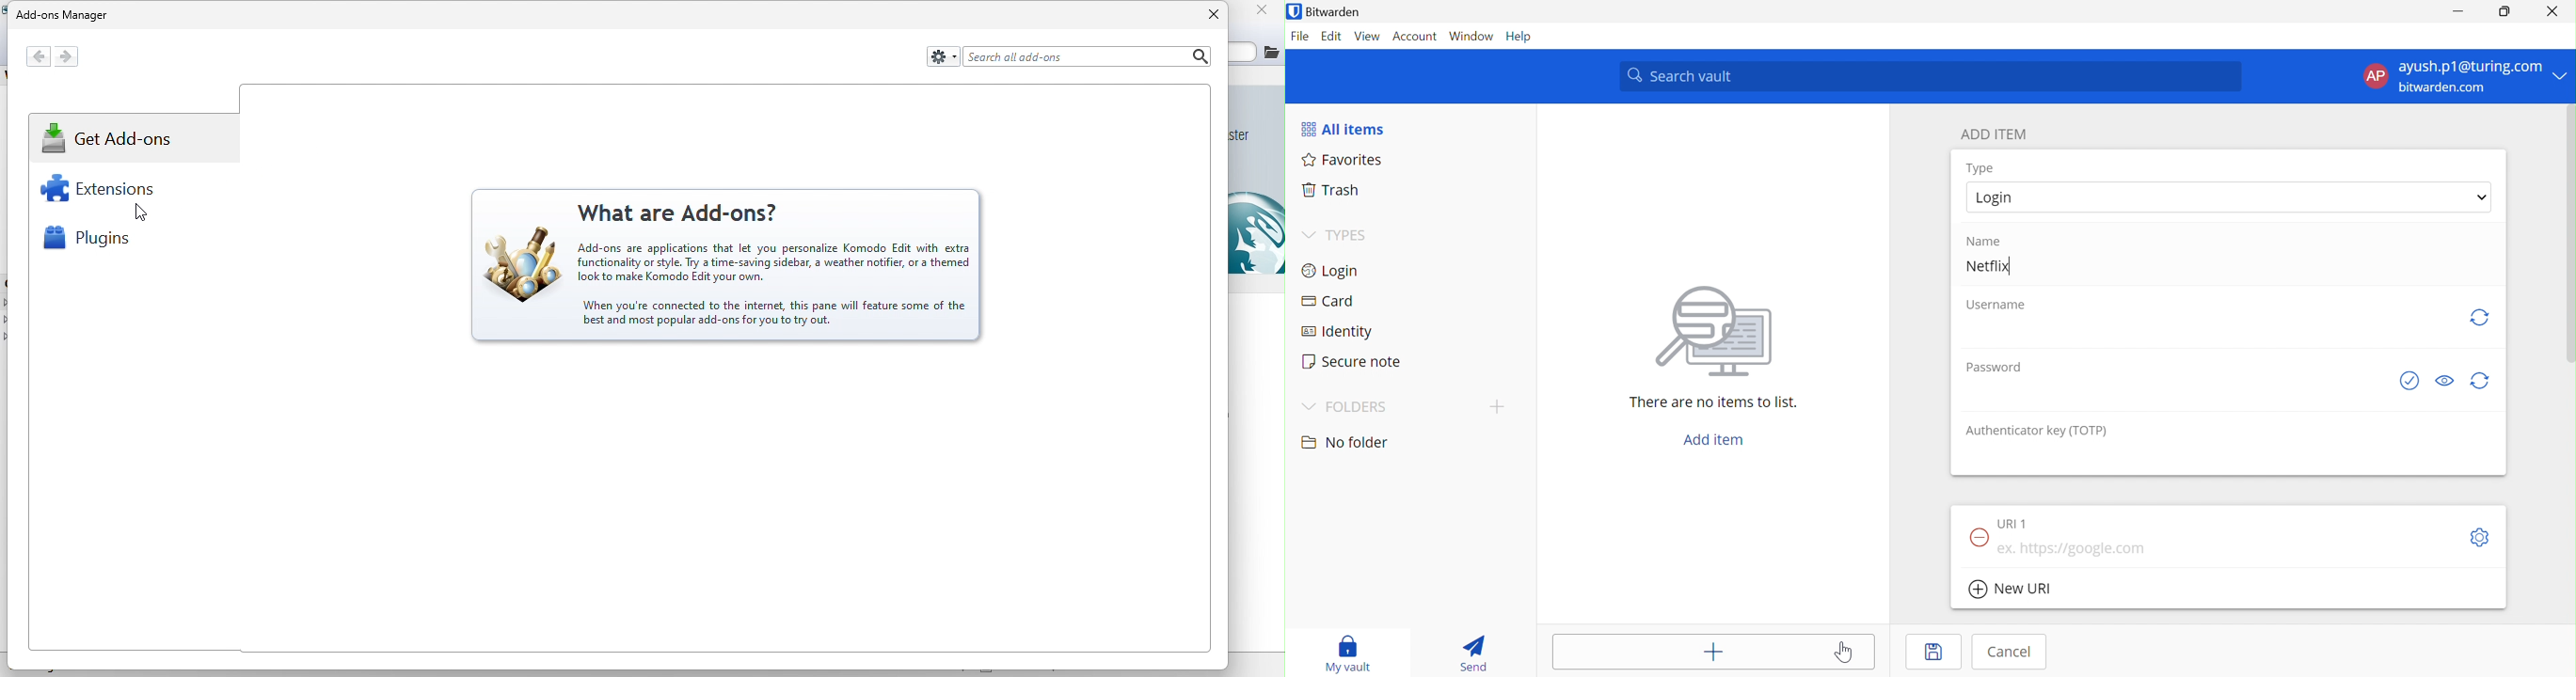  I want to click on Minimize, so click(2463, 12).